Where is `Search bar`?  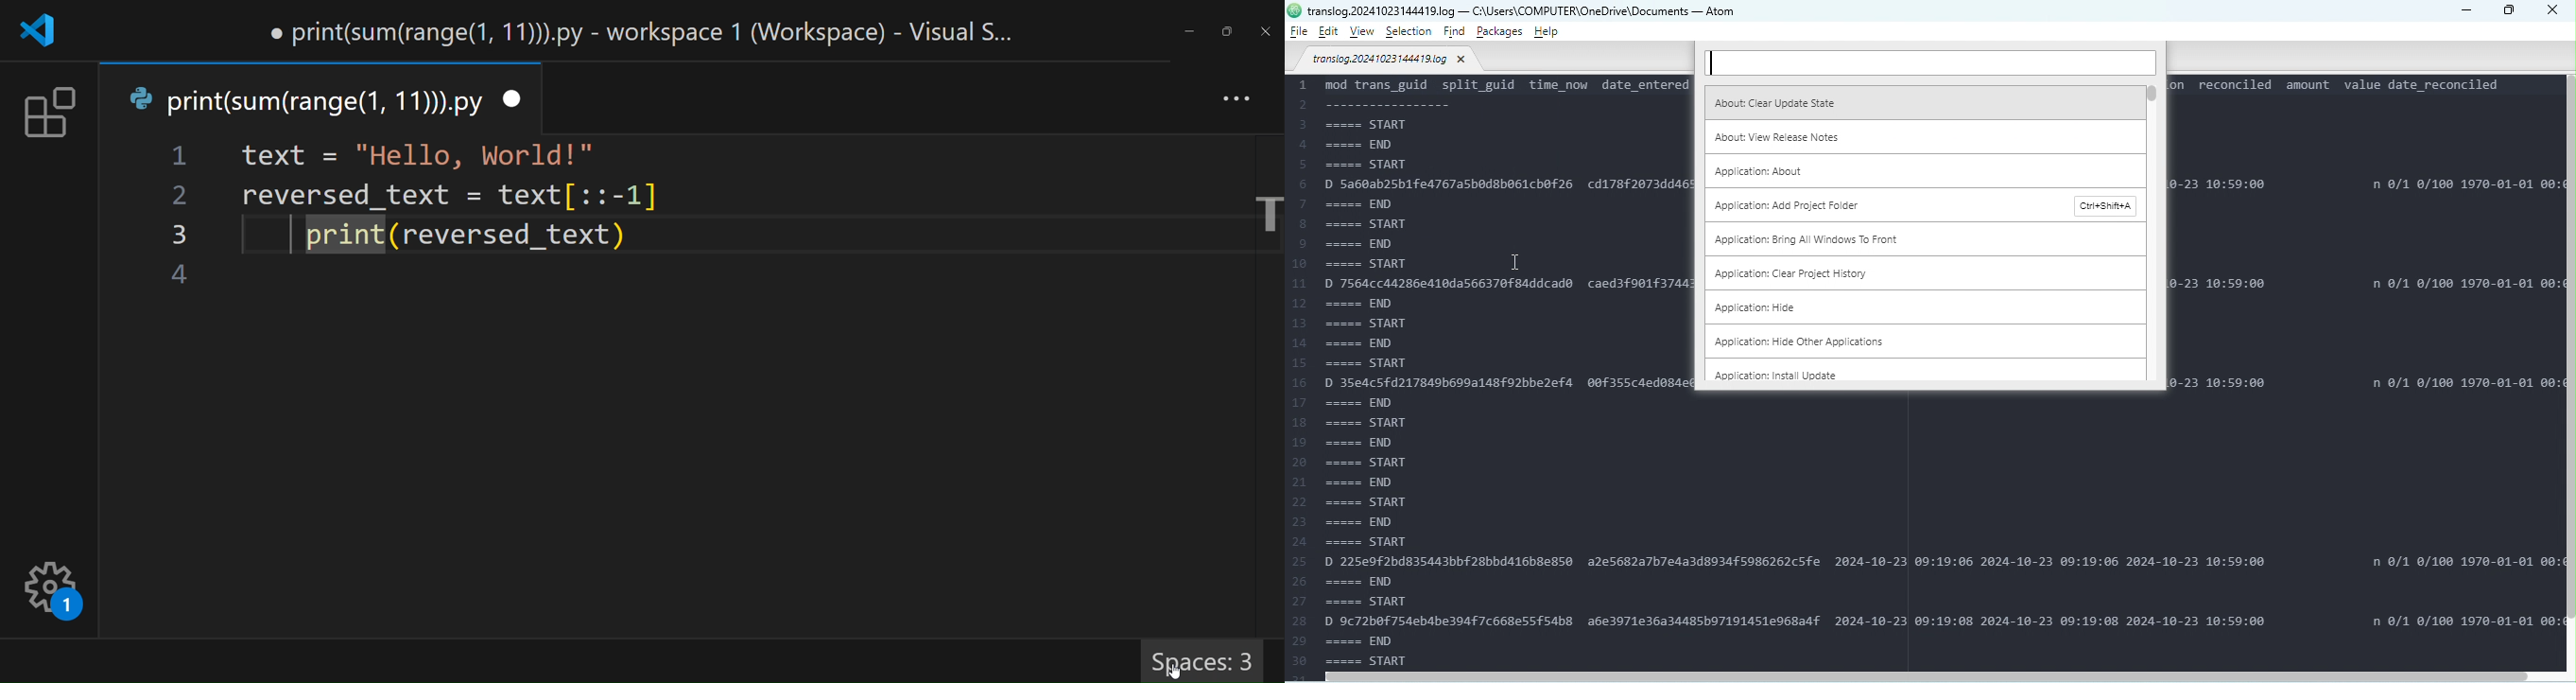
Search bar is located at coordinates (1929, 63).